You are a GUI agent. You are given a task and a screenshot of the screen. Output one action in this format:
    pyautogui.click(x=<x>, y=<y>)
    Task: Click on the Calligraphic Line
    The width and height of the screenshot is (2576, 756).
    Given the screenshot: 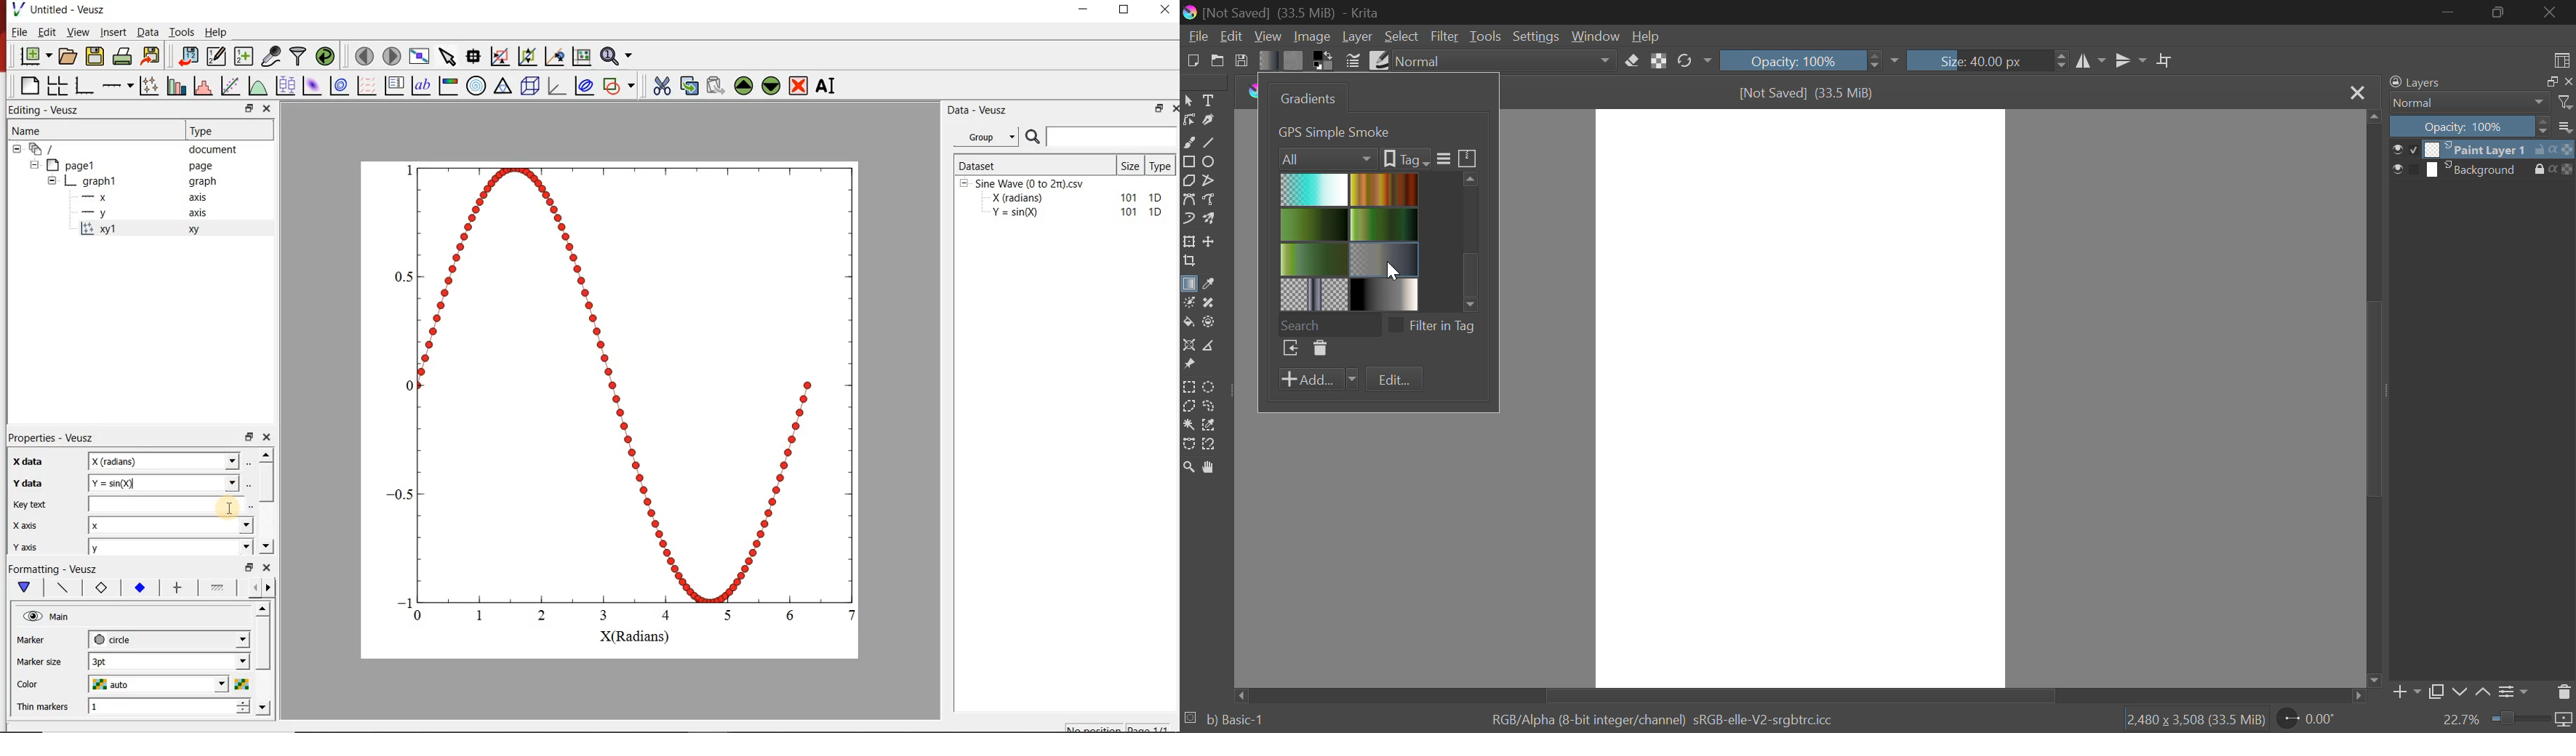 What is the action you would take?
    pyautogui.click(x=1207, y=120)
    